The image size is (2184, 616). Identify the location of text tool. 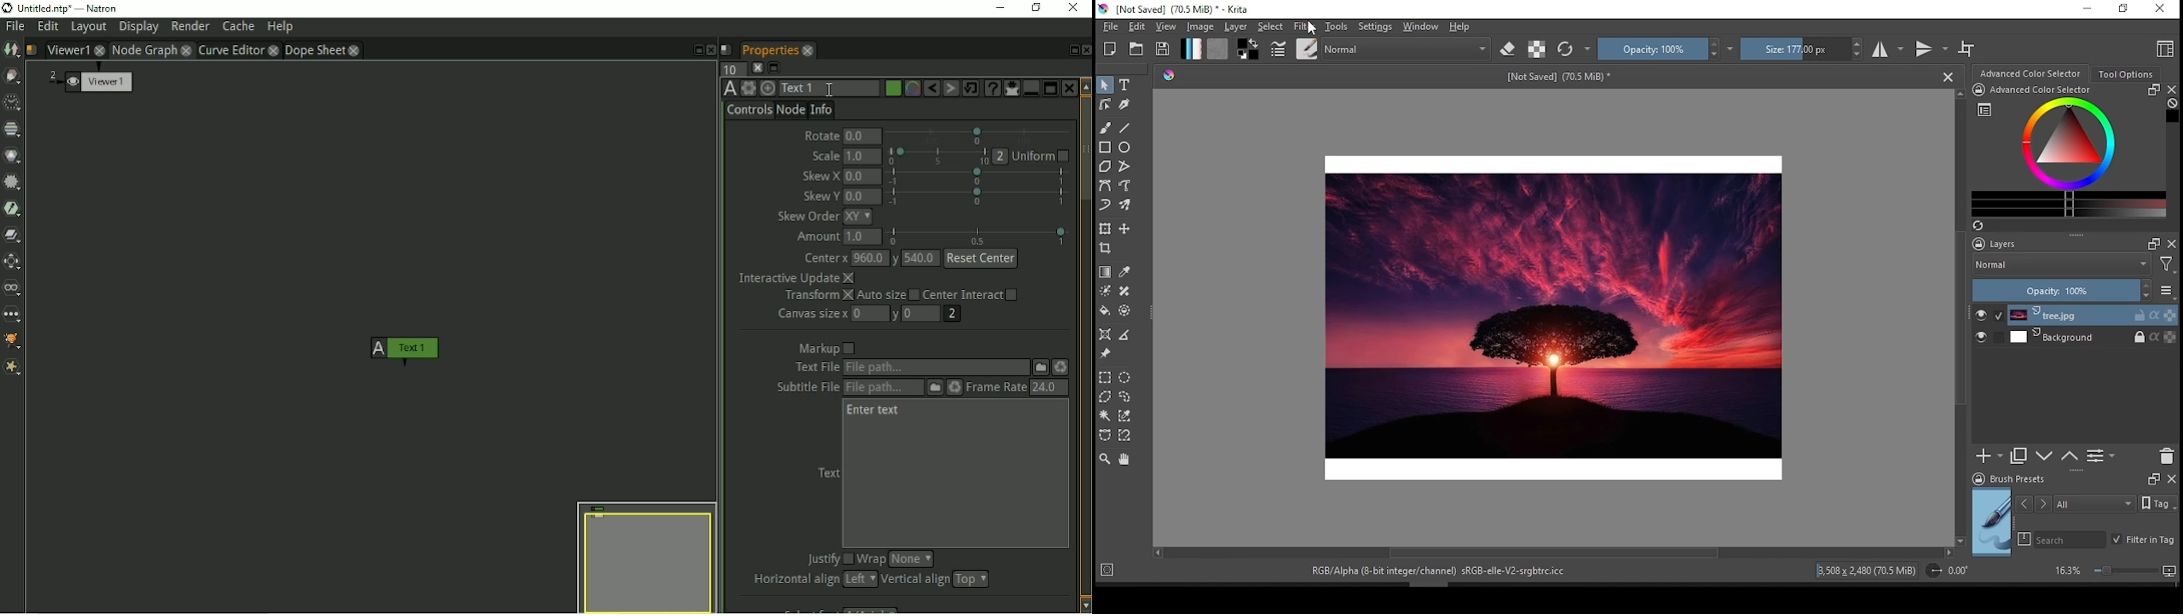
(1126, 84).